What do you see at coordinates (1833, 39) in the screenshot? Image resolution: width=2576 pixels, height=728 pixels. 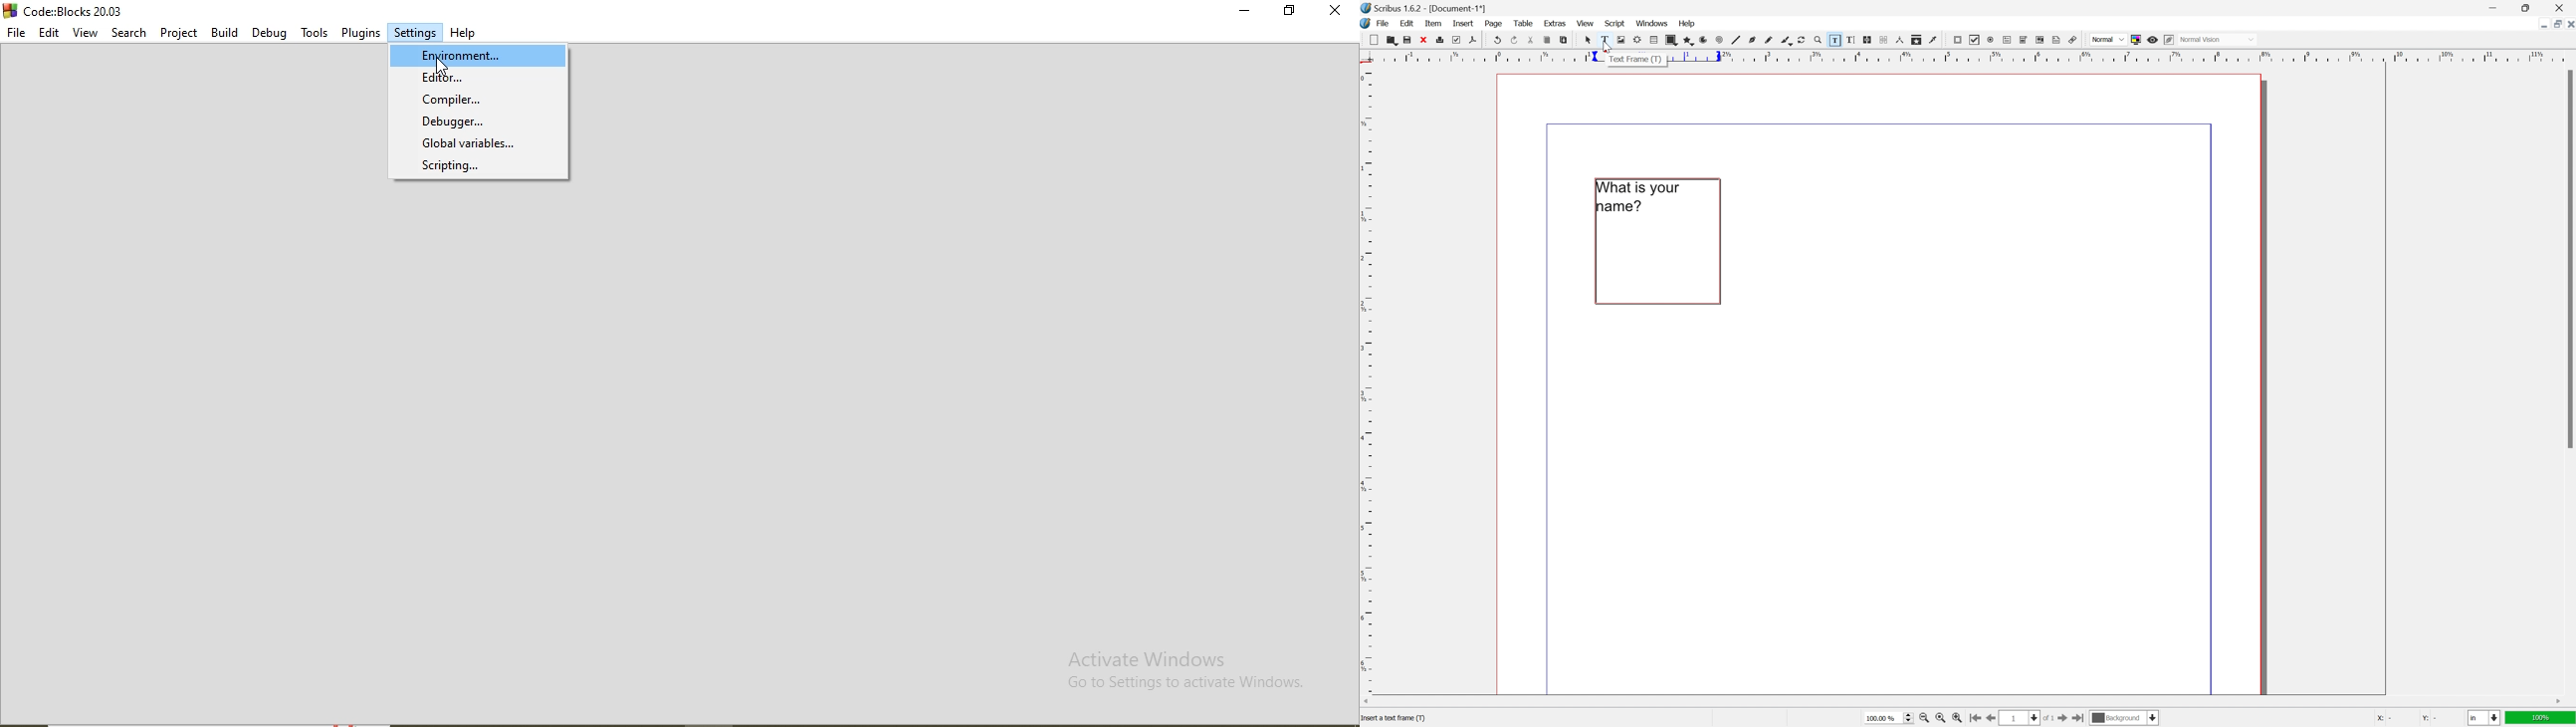 I see `edit contents of frame` at bounding box center [1833, 39].